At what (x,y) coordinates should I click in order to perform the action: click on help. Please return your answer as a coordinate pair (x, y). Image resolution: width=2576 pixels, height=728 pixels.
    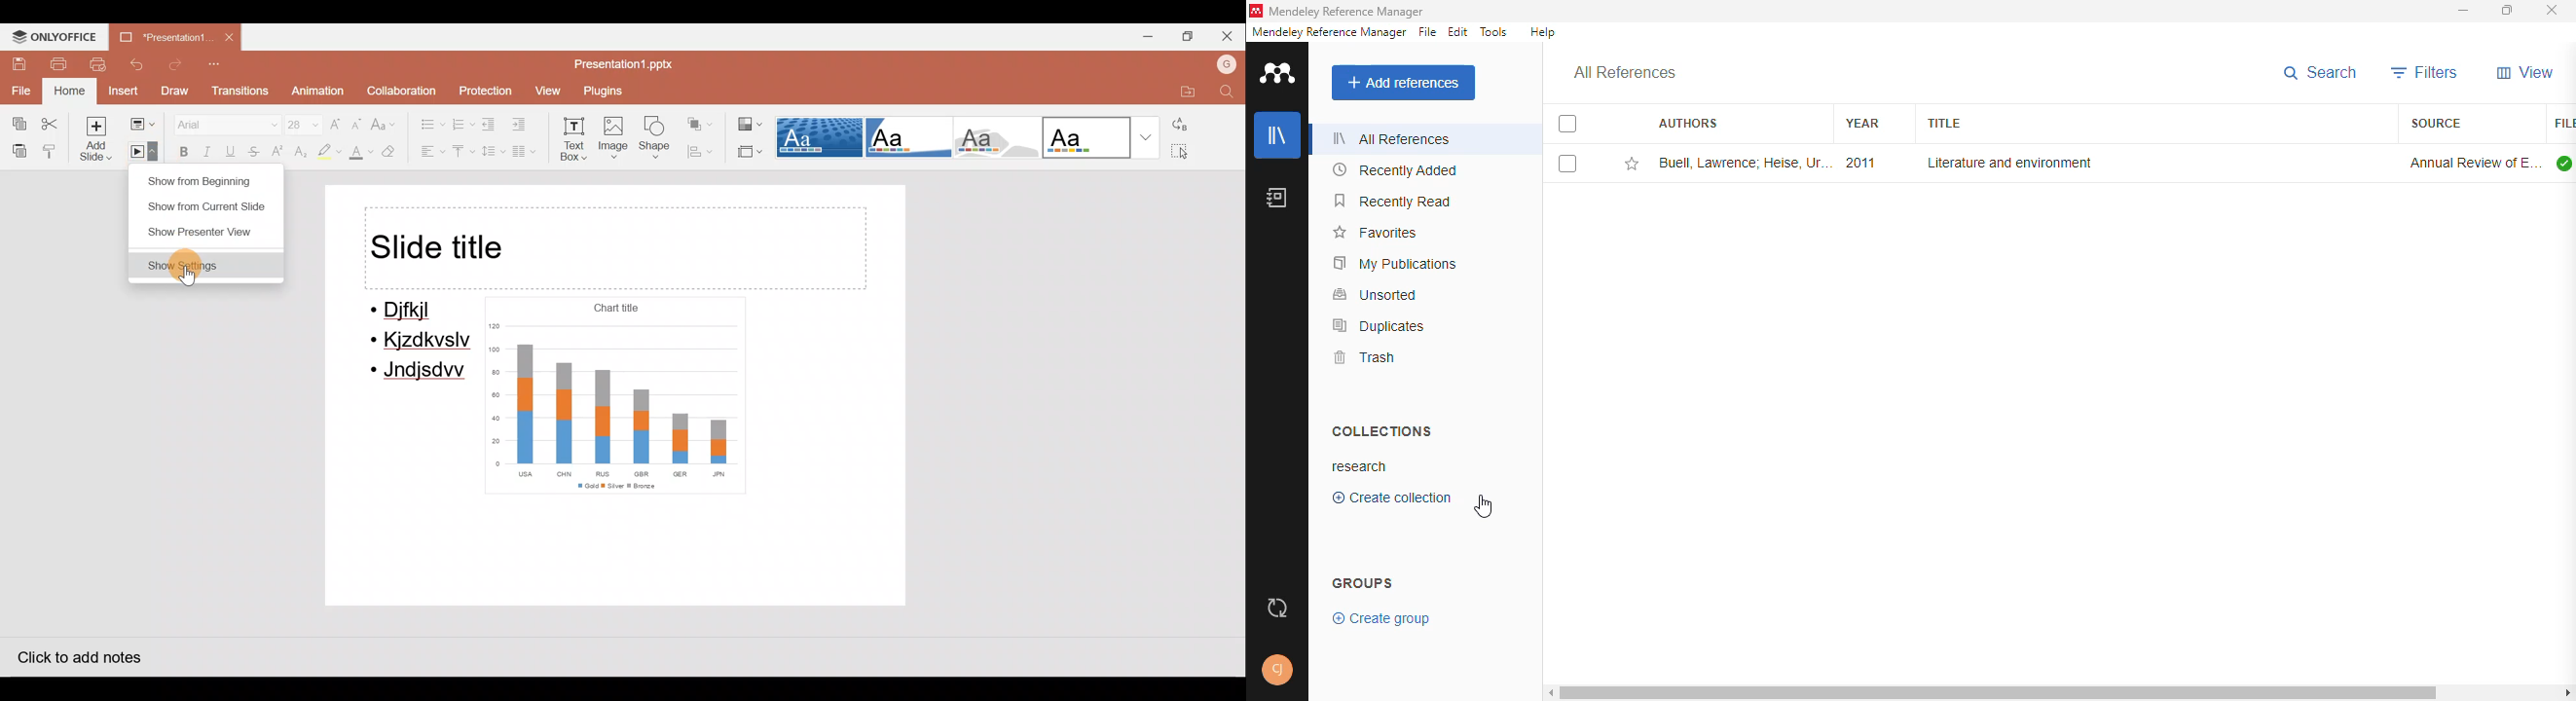
    Looking at the image, I should click on (1543, 31).